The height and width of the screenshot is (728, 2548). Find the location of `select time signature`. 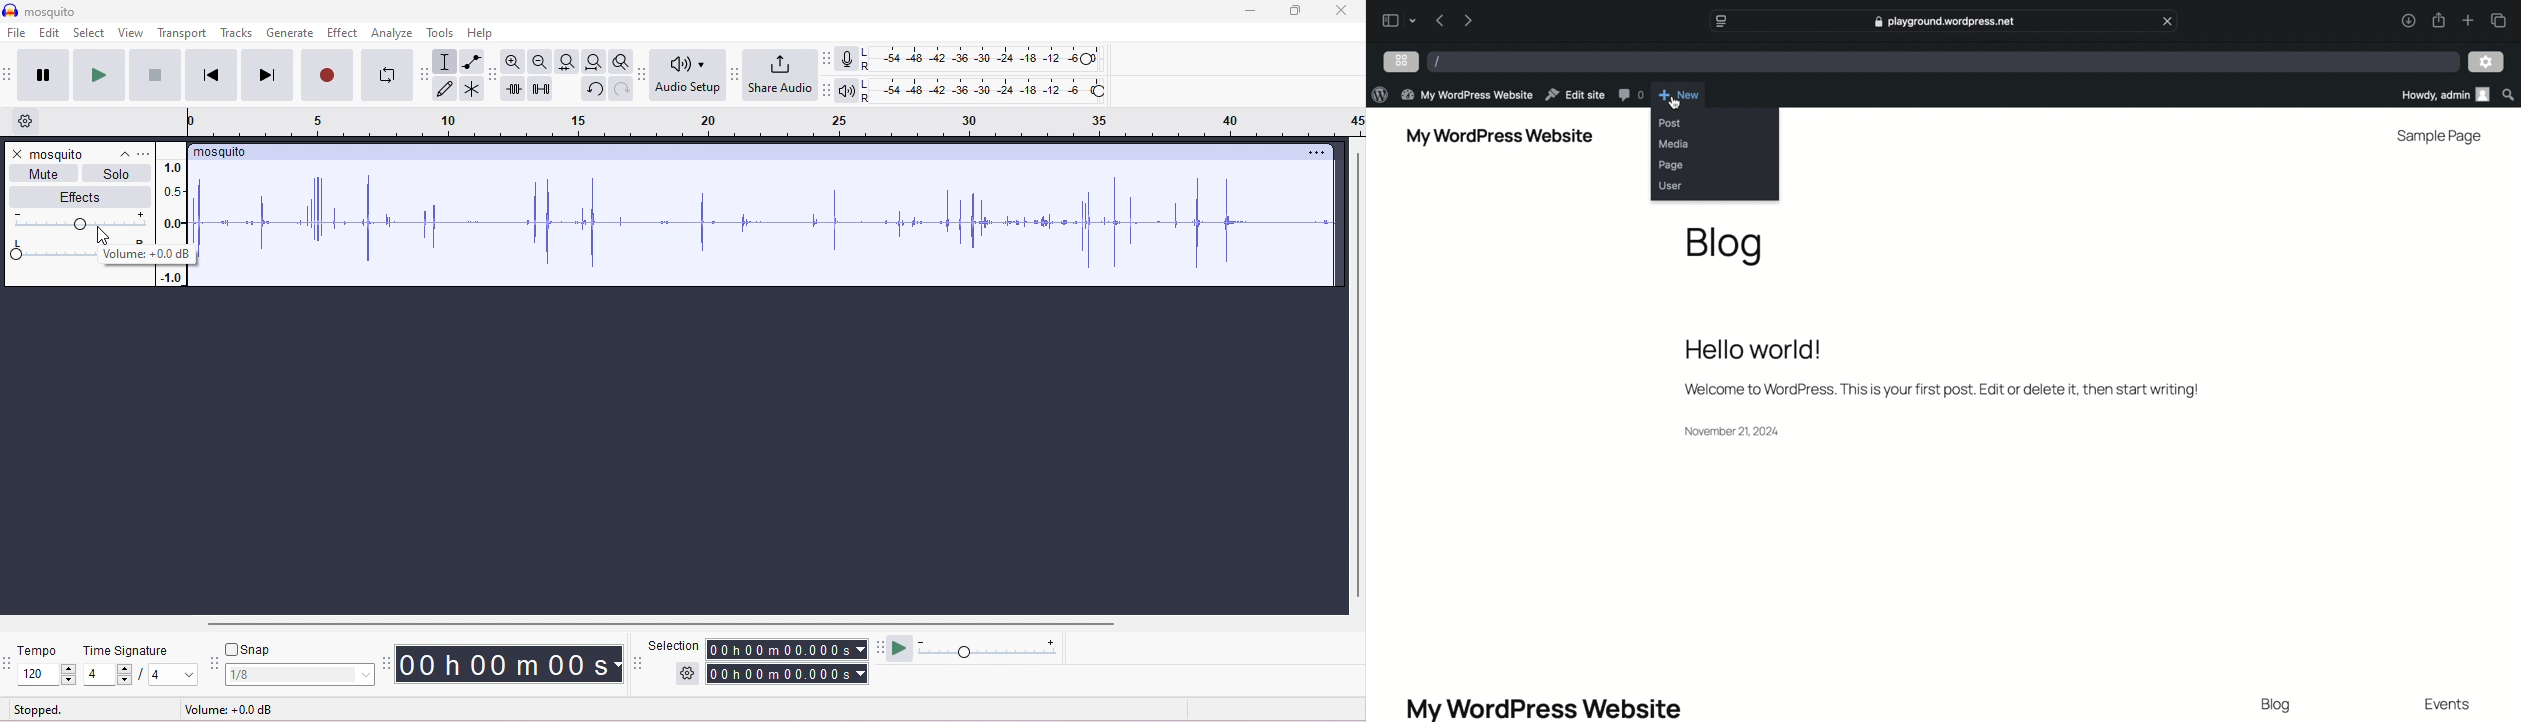

select time signature is located at coordinates (167, 675).